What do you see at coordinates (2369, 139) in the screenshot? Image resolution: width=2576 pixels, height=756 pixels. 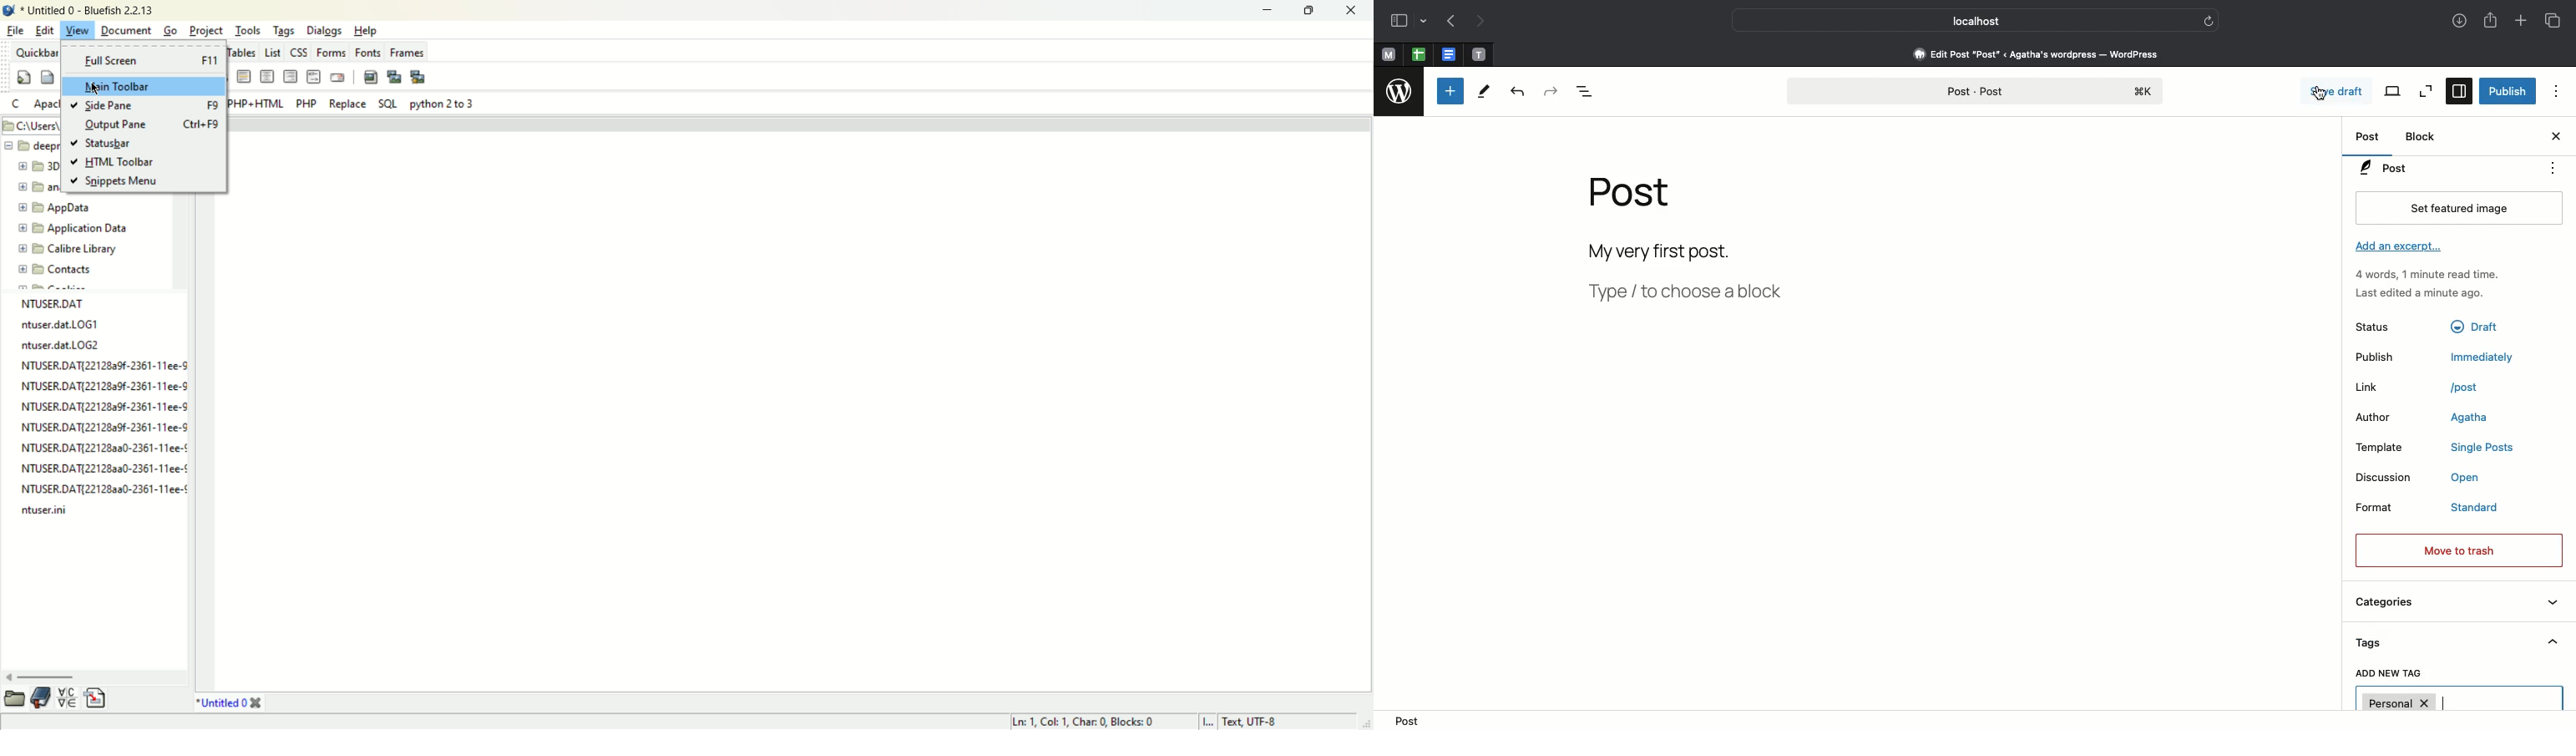 I see `Post` at bounding box center [2369, 139].